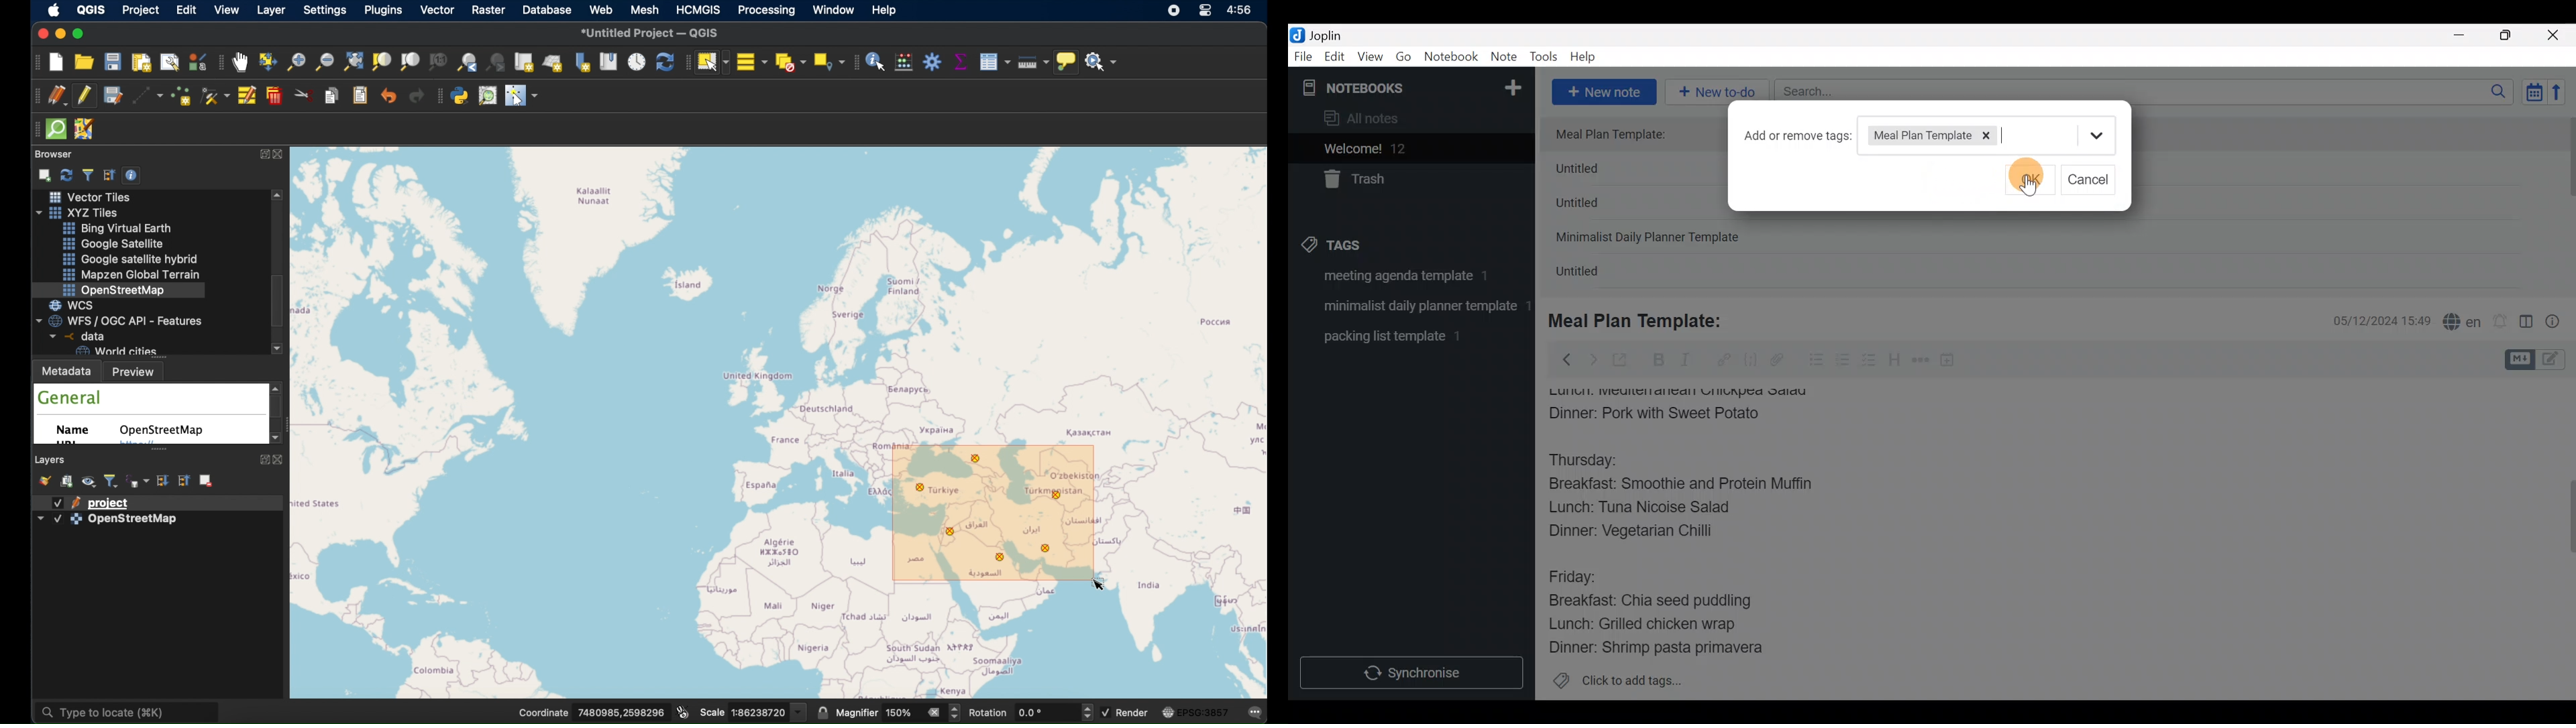  I want to click on Bold, so click(1658, 361).